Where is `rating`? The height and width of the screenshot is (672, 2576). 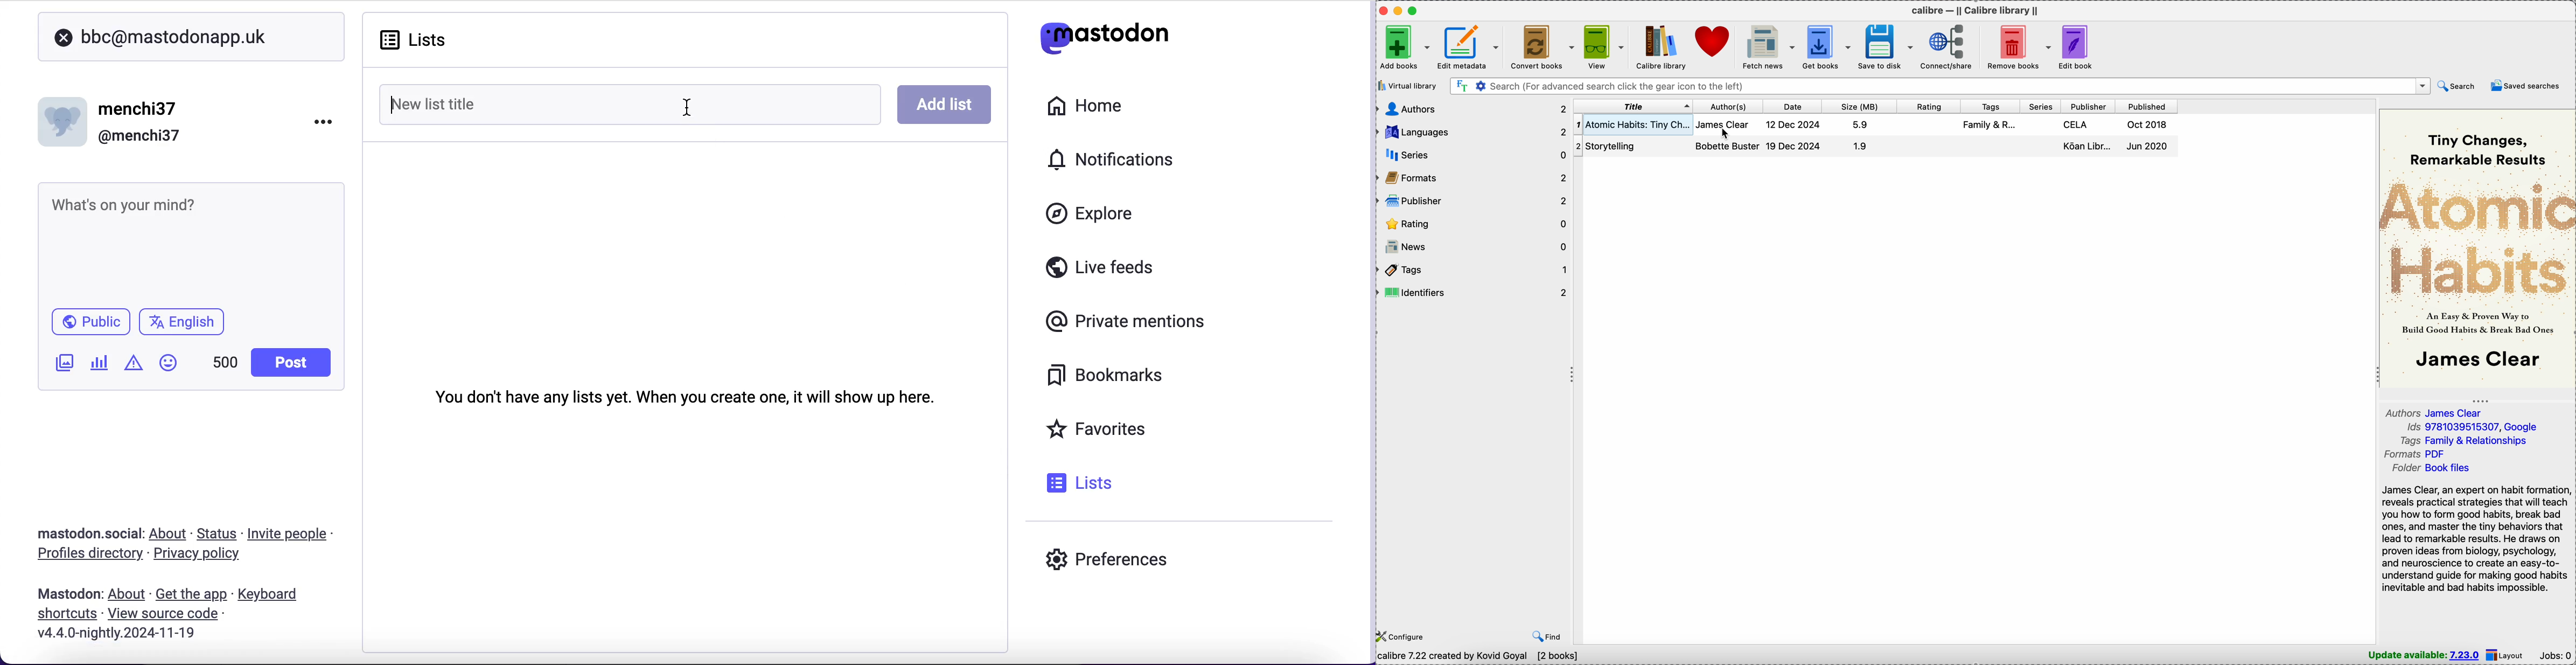
rating is located at coordinates (1475, 225).